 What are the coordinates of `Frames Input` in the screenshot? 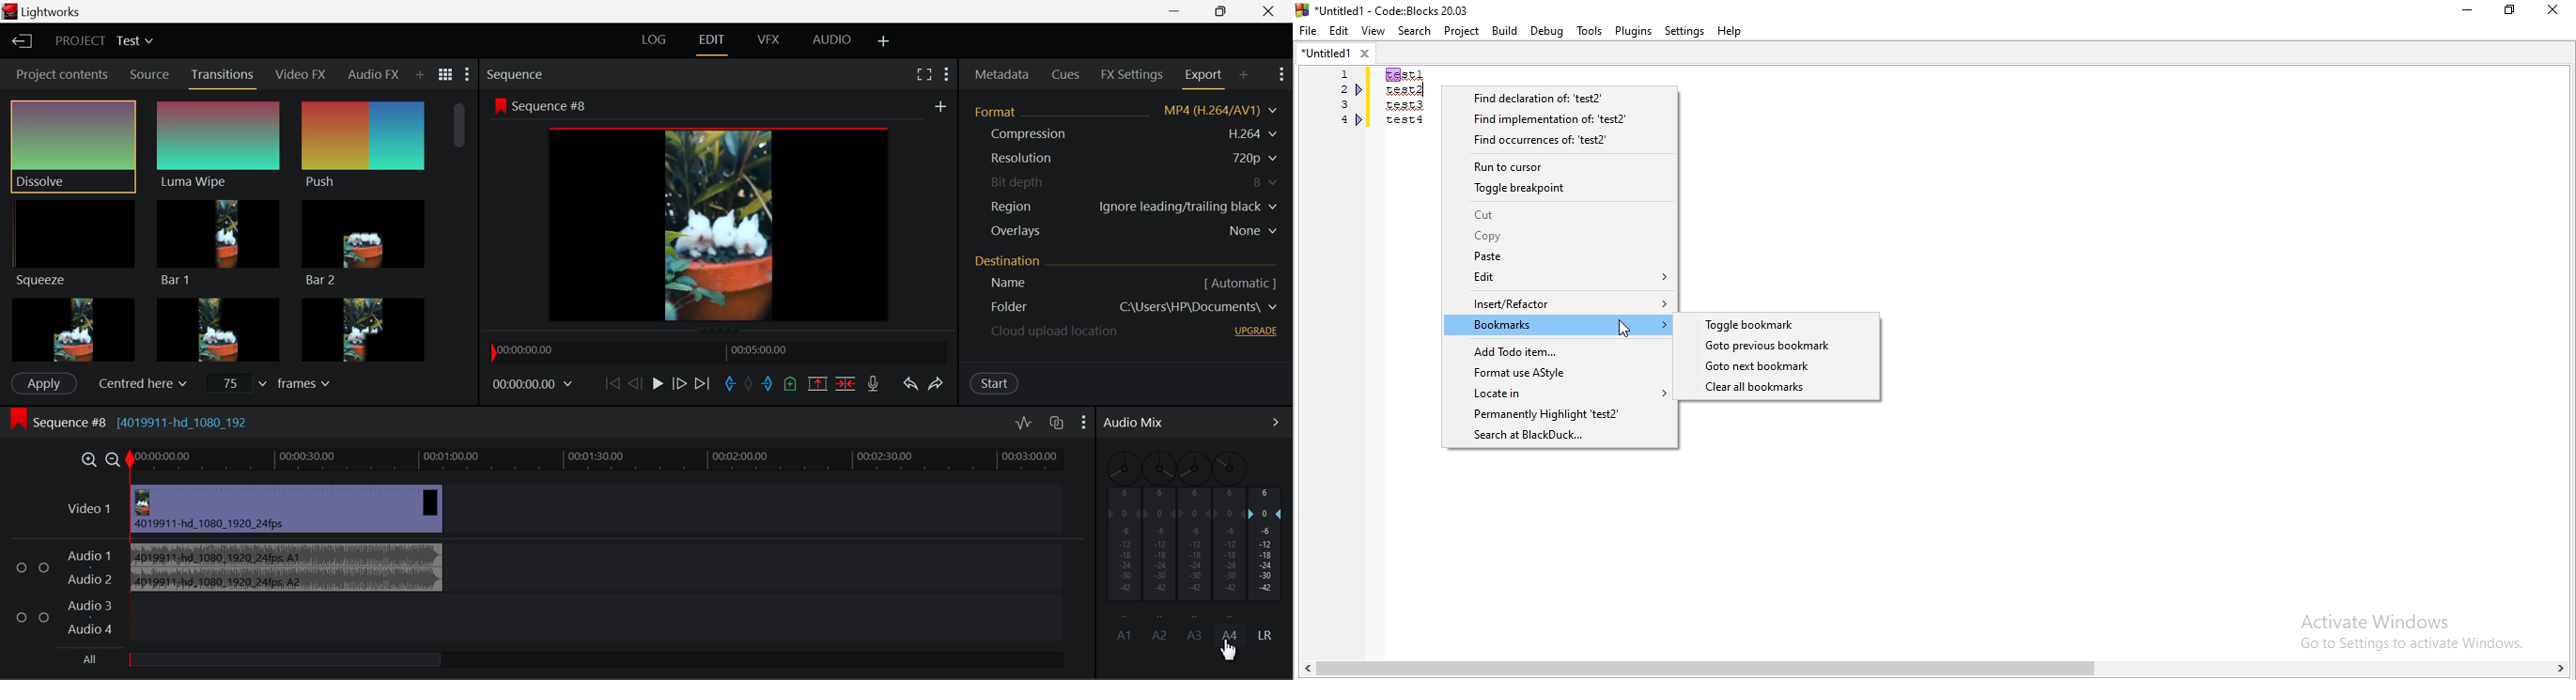 It's located at (277, 382).